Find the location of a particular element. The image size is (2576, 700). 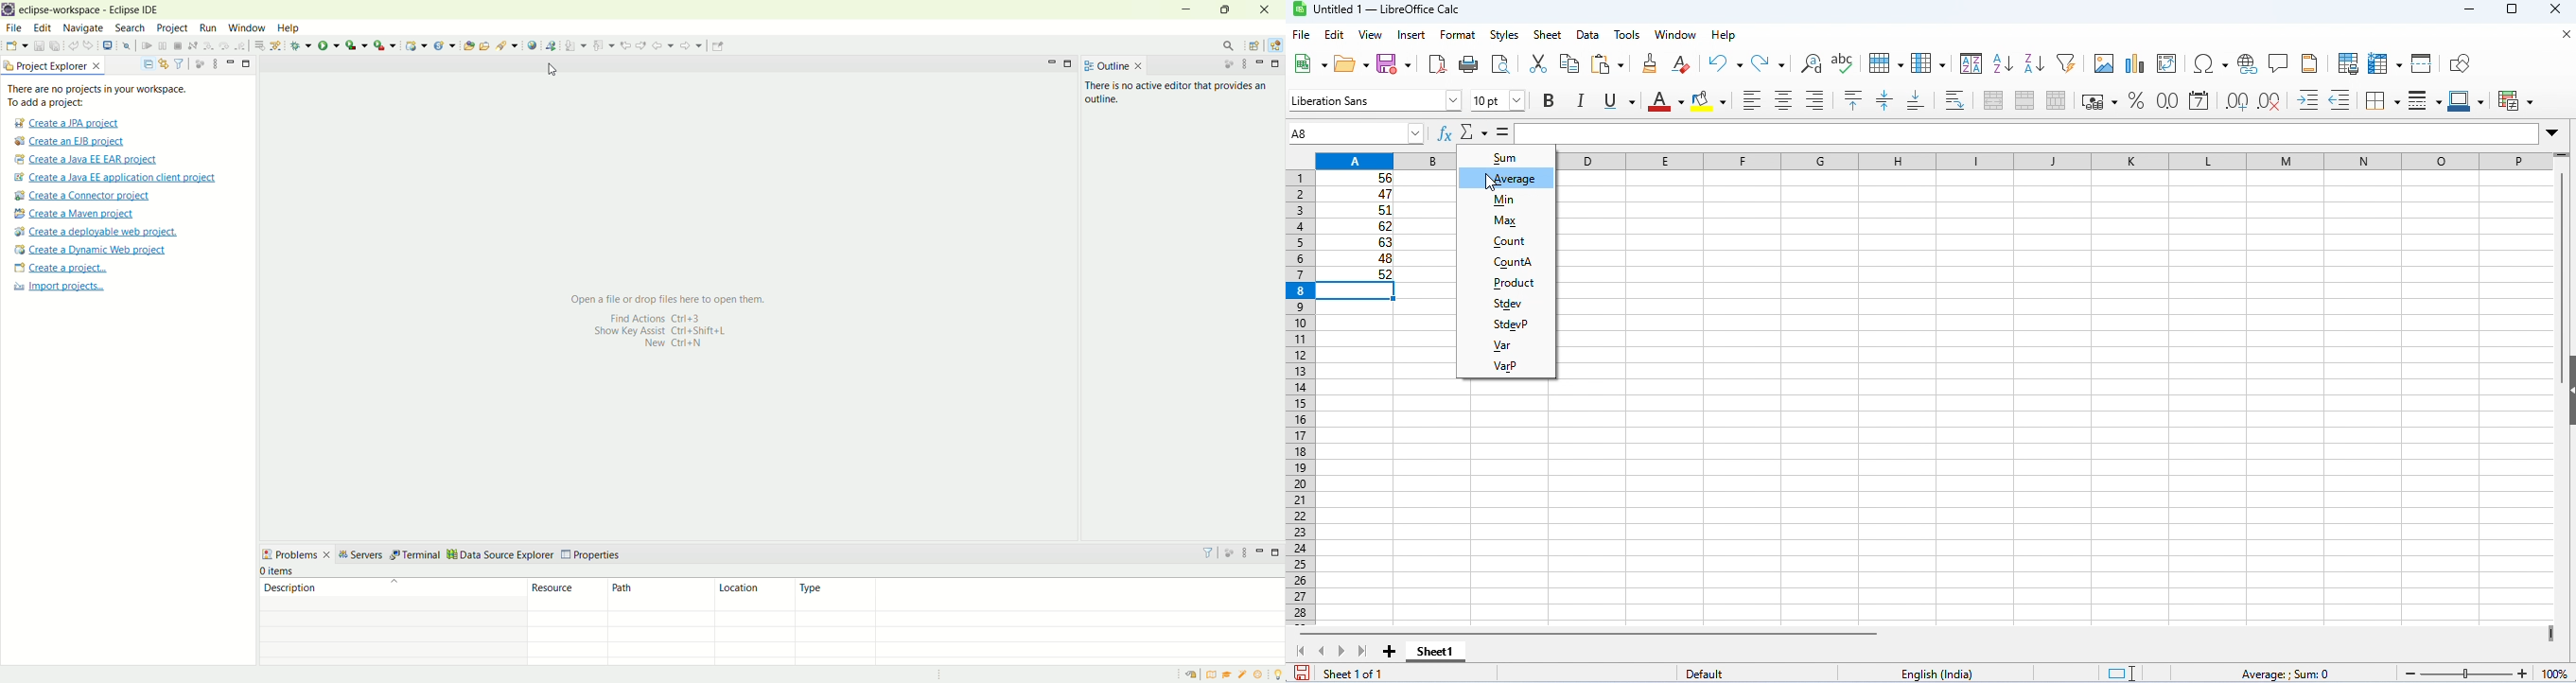

samples is located at coordinates (1244, 674).